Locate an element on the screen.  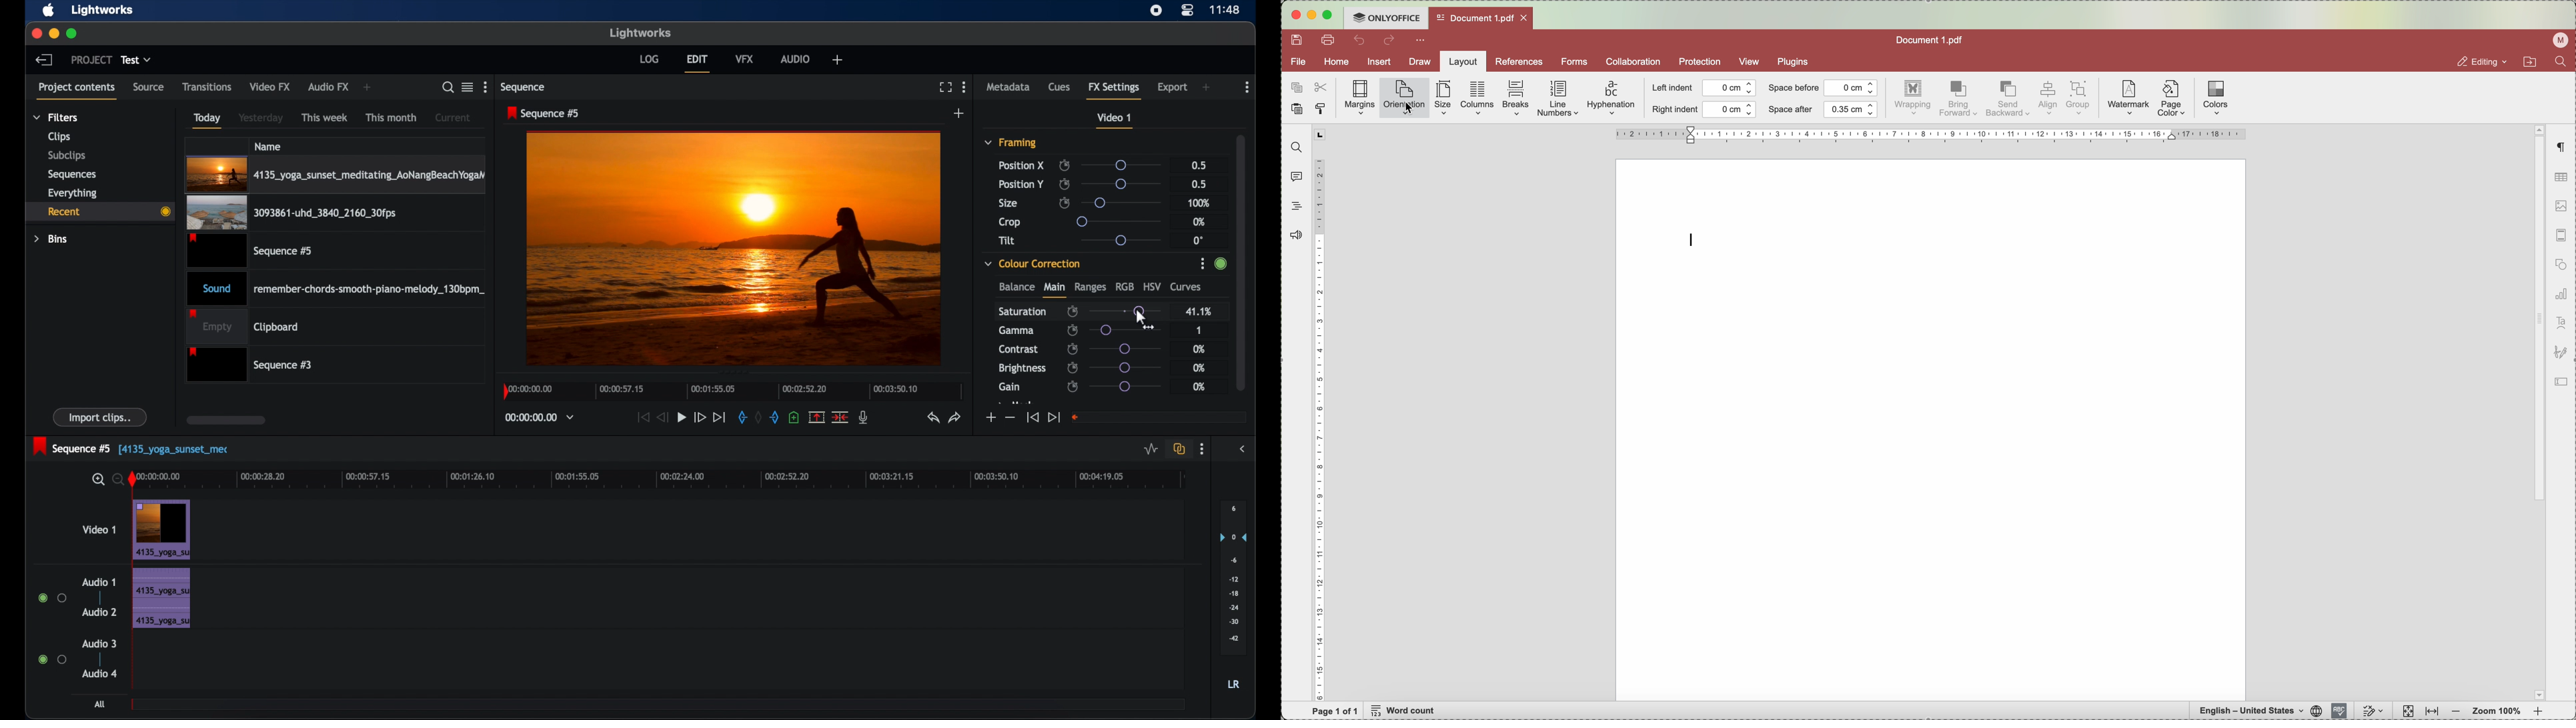
this week is located at coordinates (326, 117).